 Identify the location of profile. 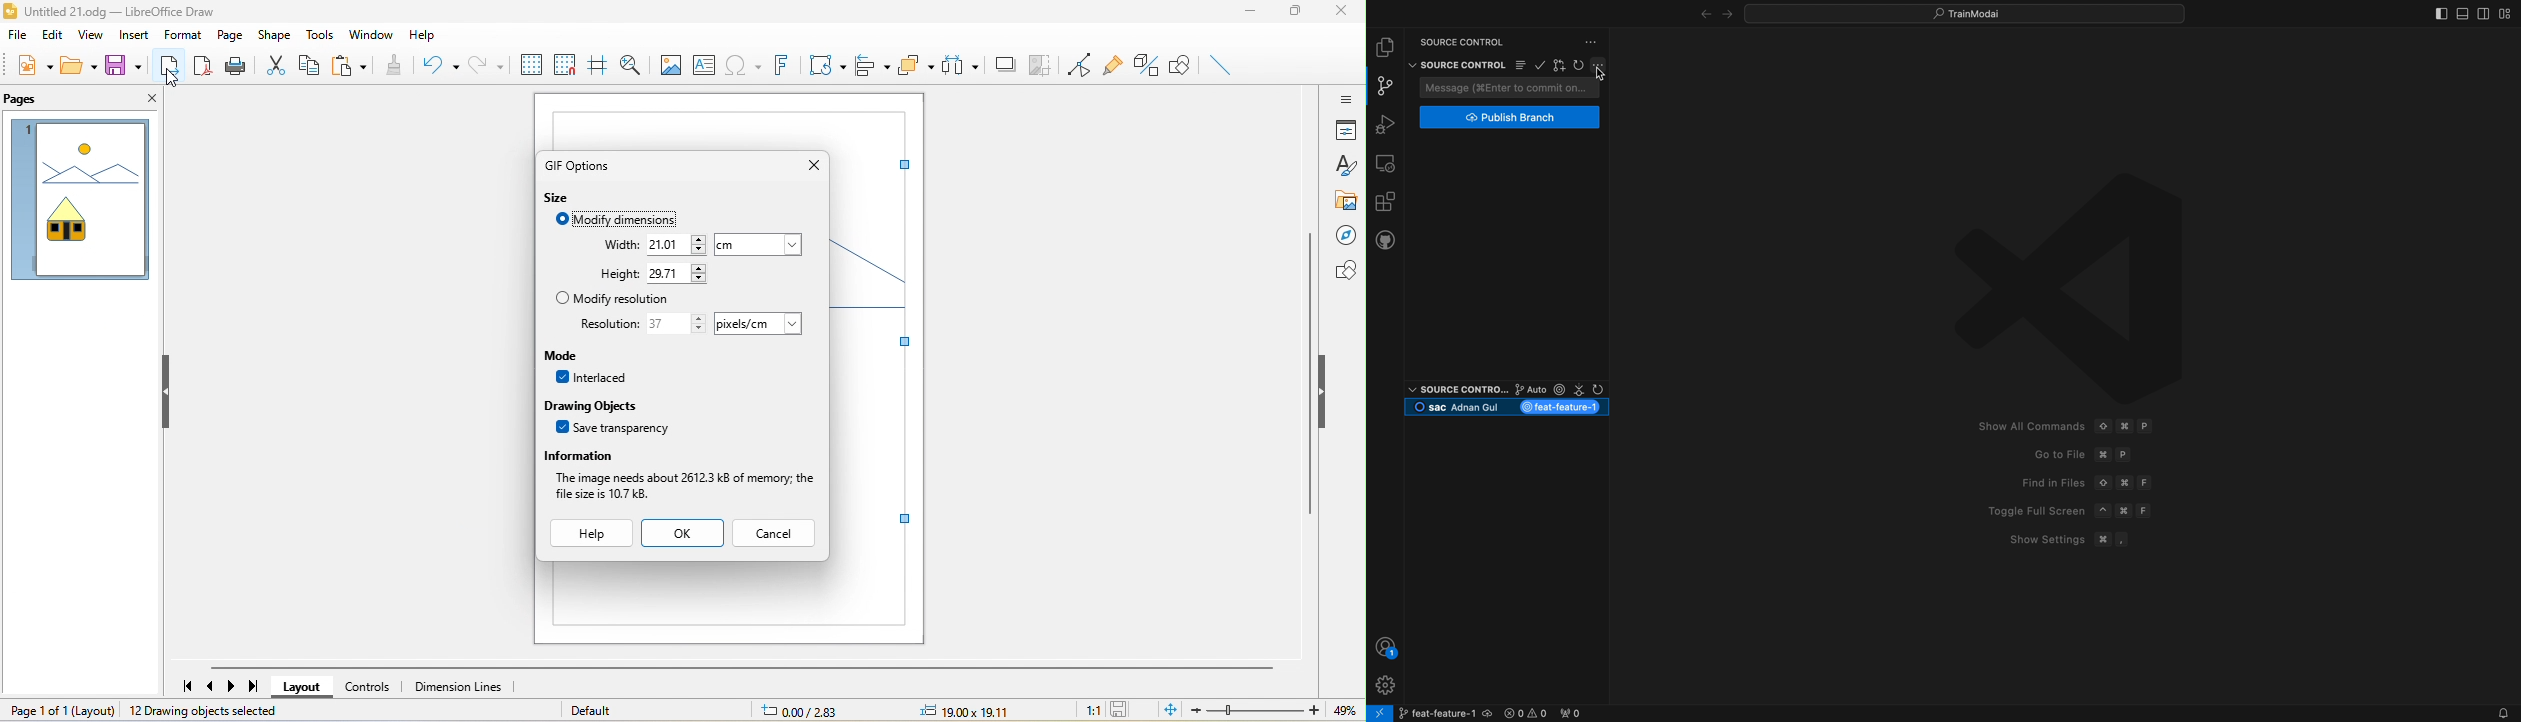
(1386, 647).